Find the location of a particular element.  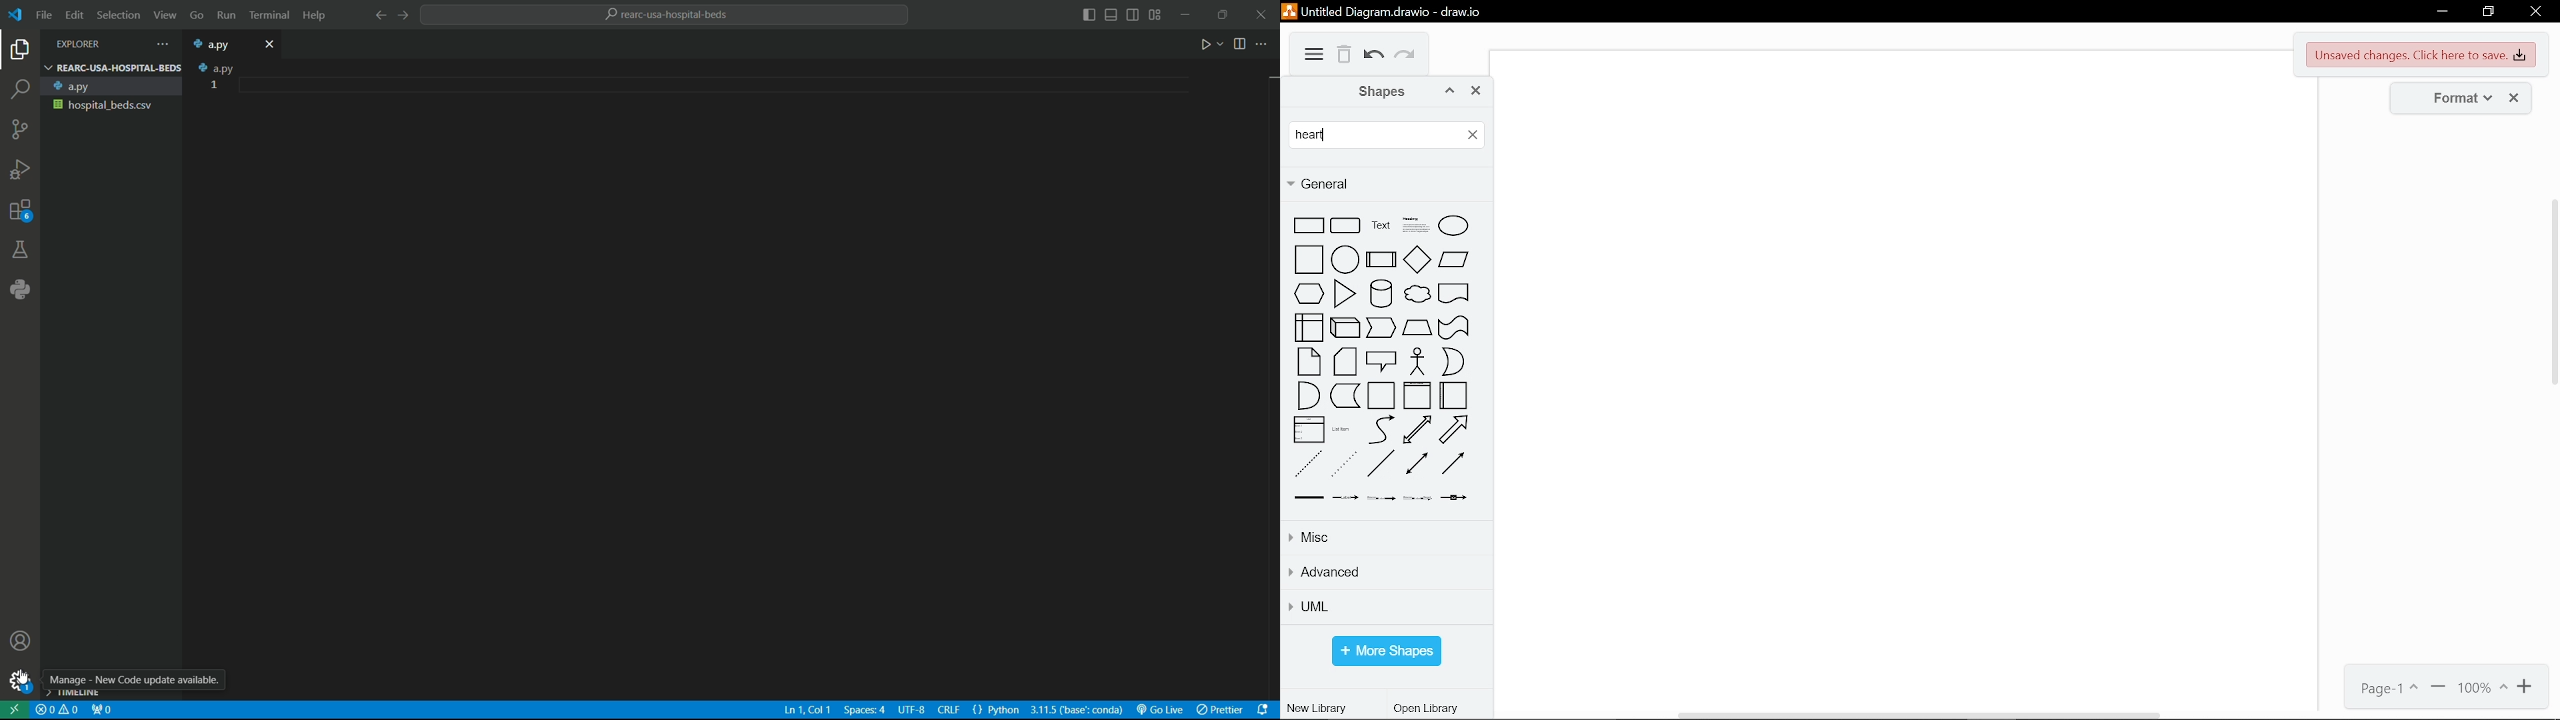

settings is located at coordinates (19, 682).